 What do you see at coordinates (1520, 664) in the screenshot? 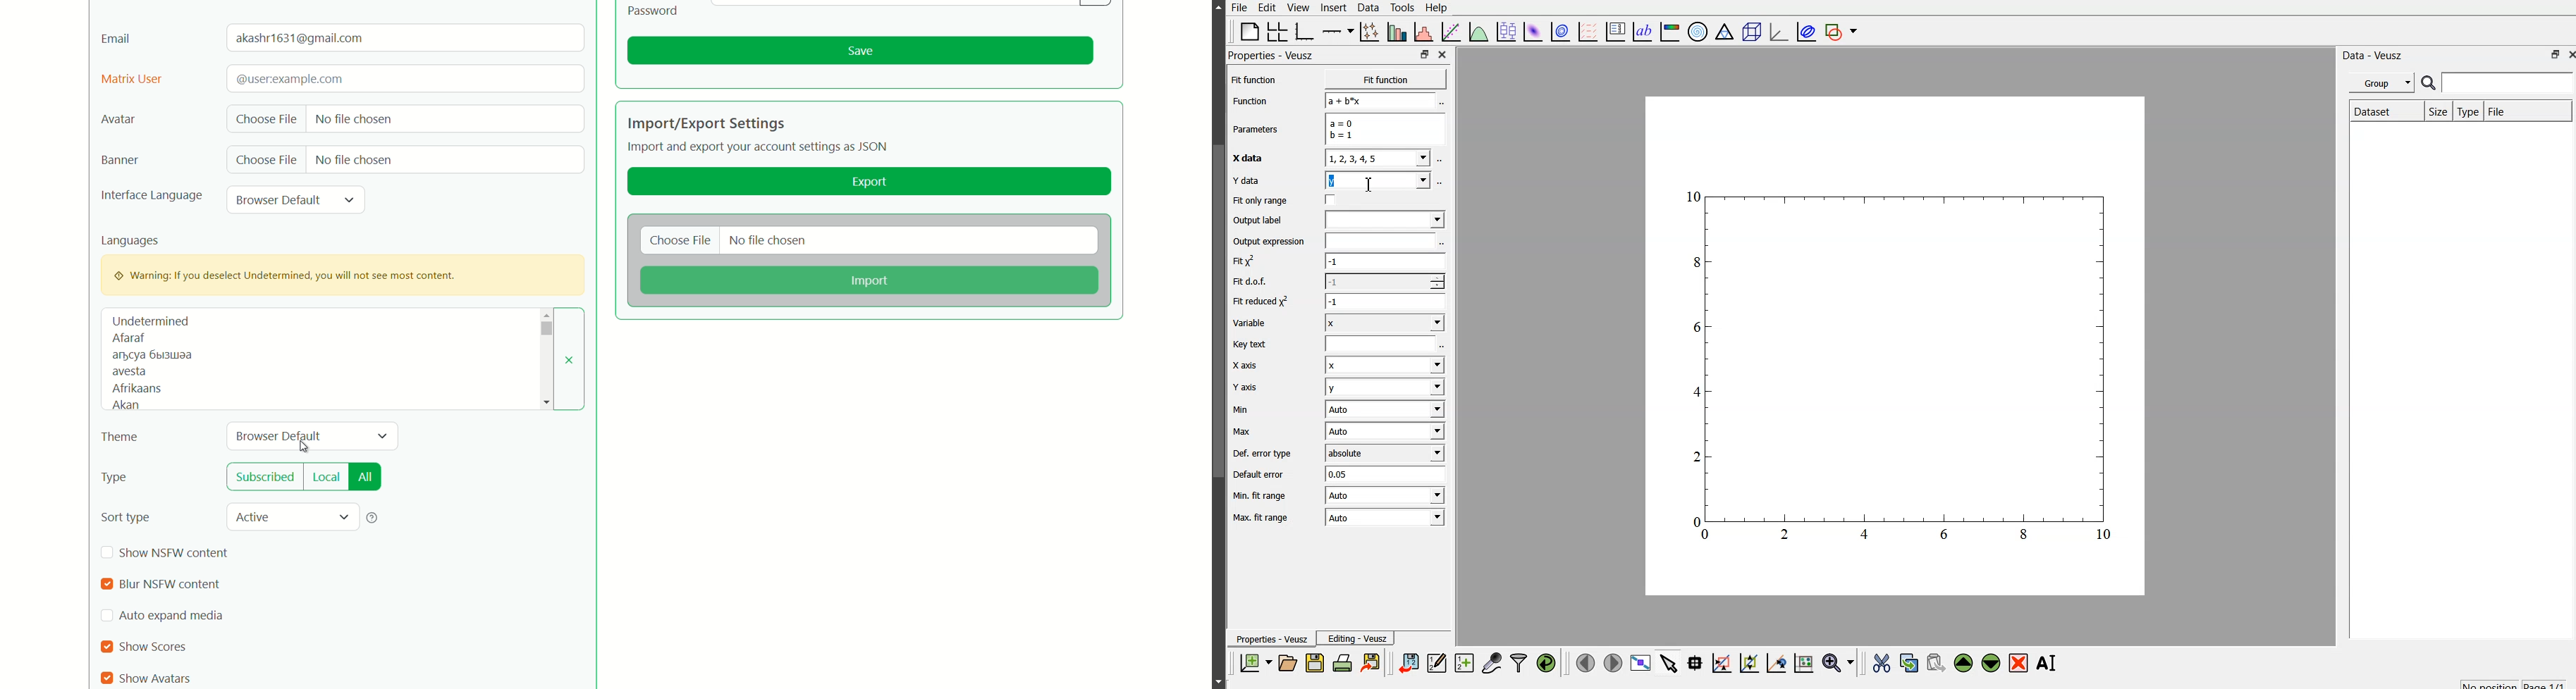
I see `filter data` at bounding box center [1520, 664].